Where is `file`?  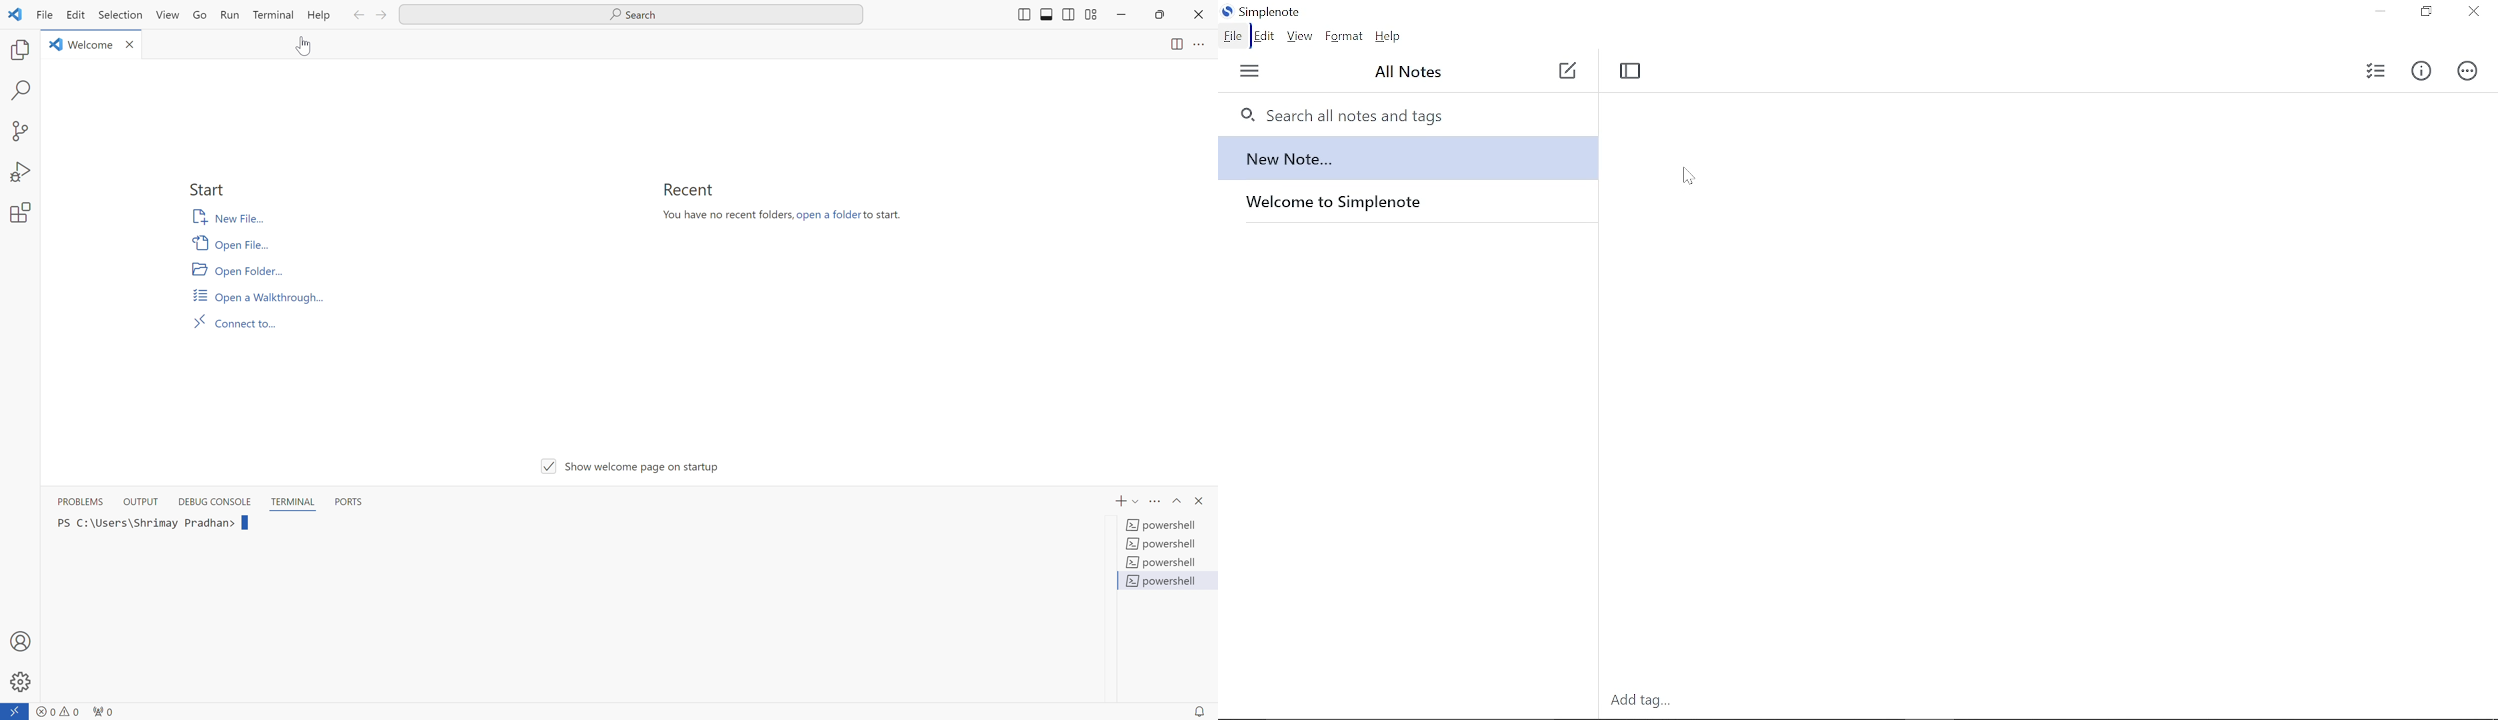
file is located at coordinates (1234, 37).